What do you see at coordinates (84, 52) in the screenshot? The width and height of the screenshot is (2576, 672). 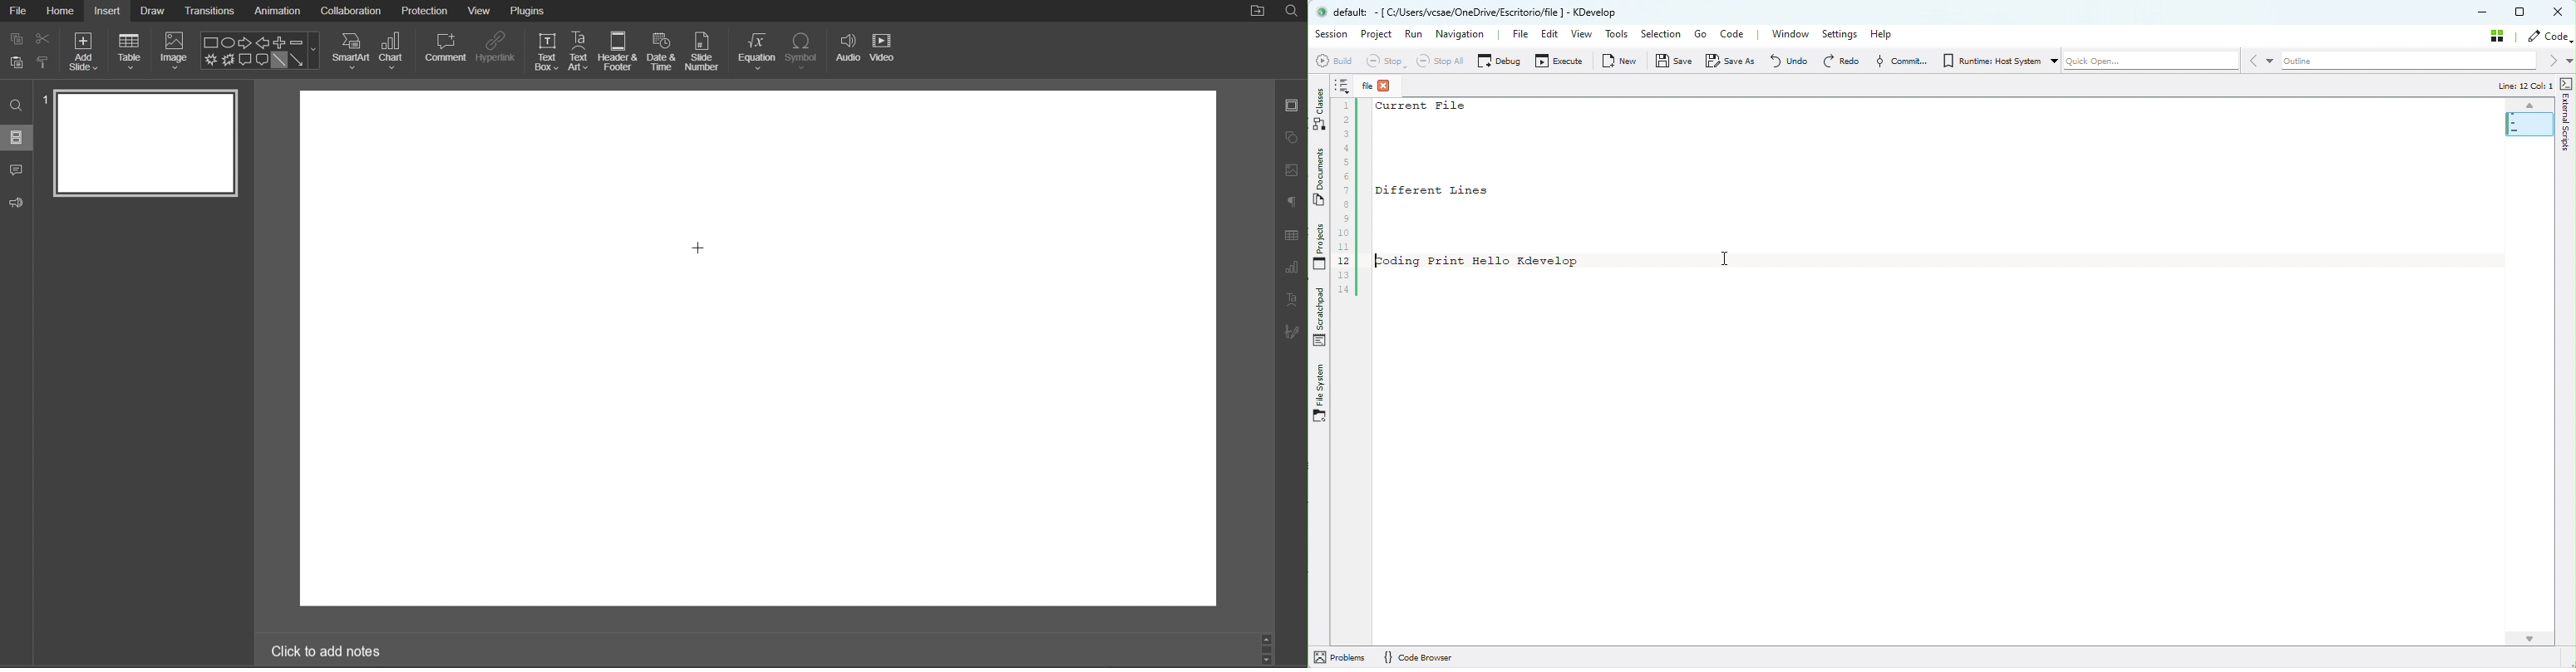 I see `Add Slide` at bounding box center [84, 52].